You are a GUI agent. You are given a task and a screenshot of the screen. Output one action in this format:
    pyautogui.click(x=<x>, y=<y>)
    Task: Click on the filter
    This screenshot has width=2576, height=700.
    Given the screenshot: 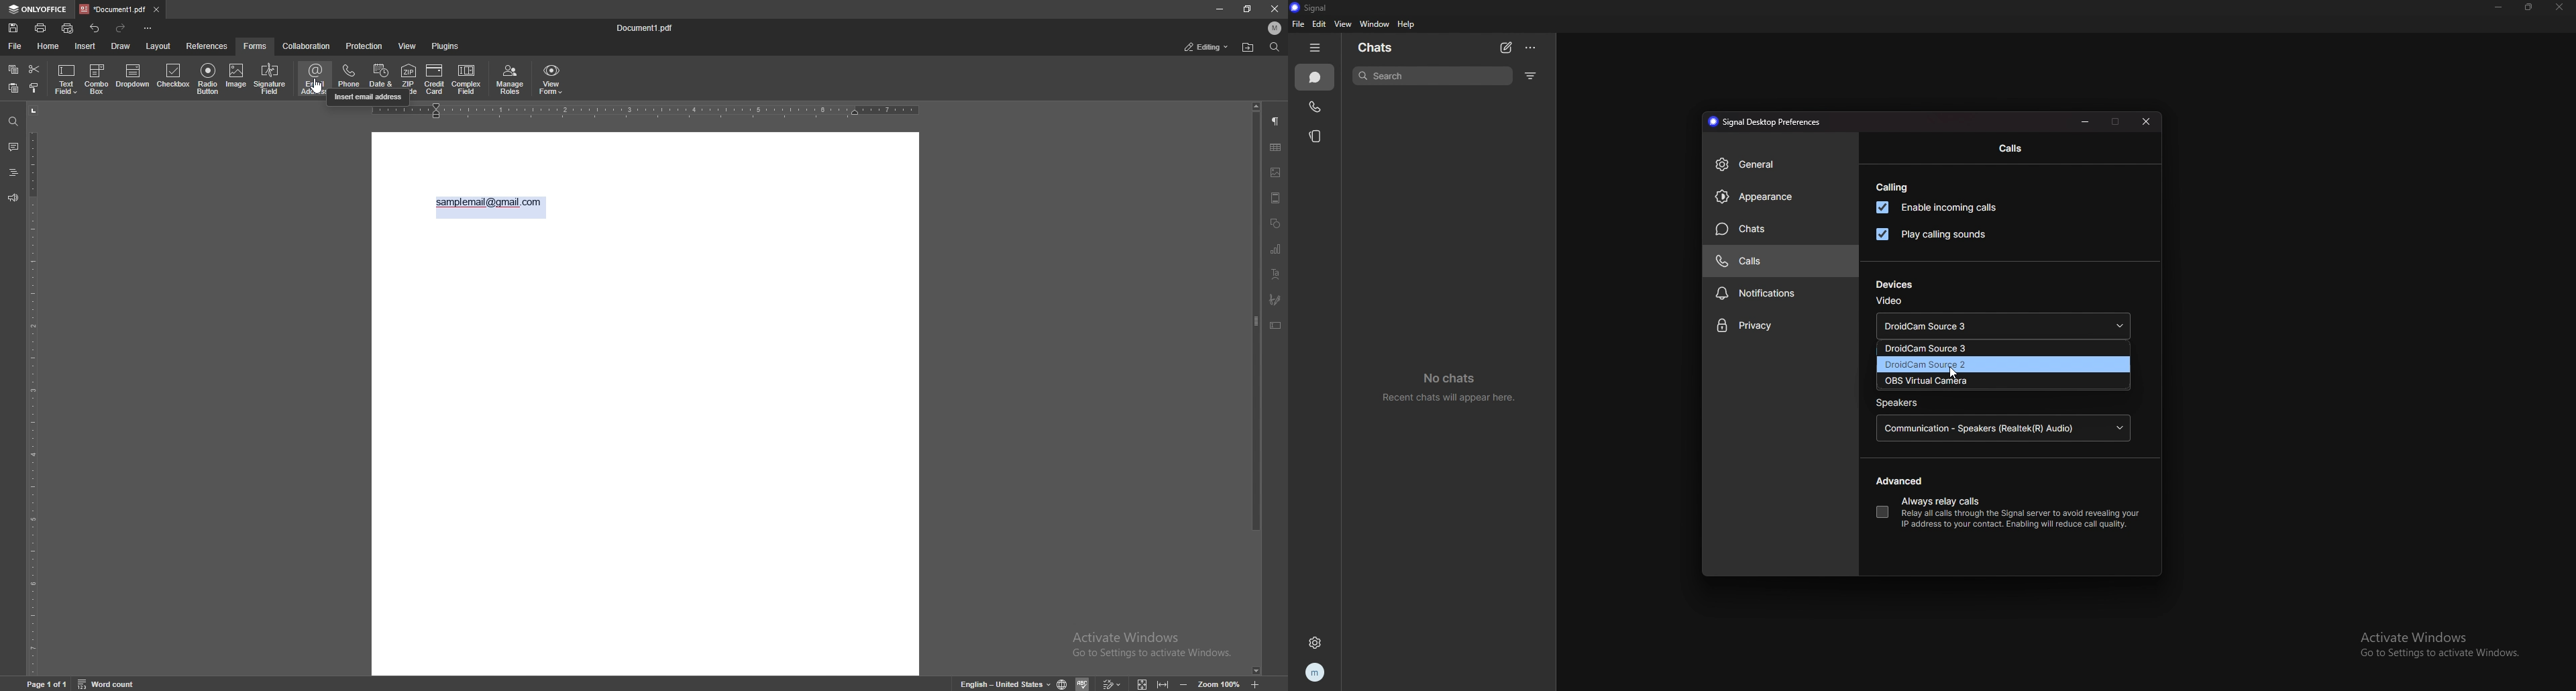 What is the action you would take?
    pyautogui.click(x=1531, y=76)
    